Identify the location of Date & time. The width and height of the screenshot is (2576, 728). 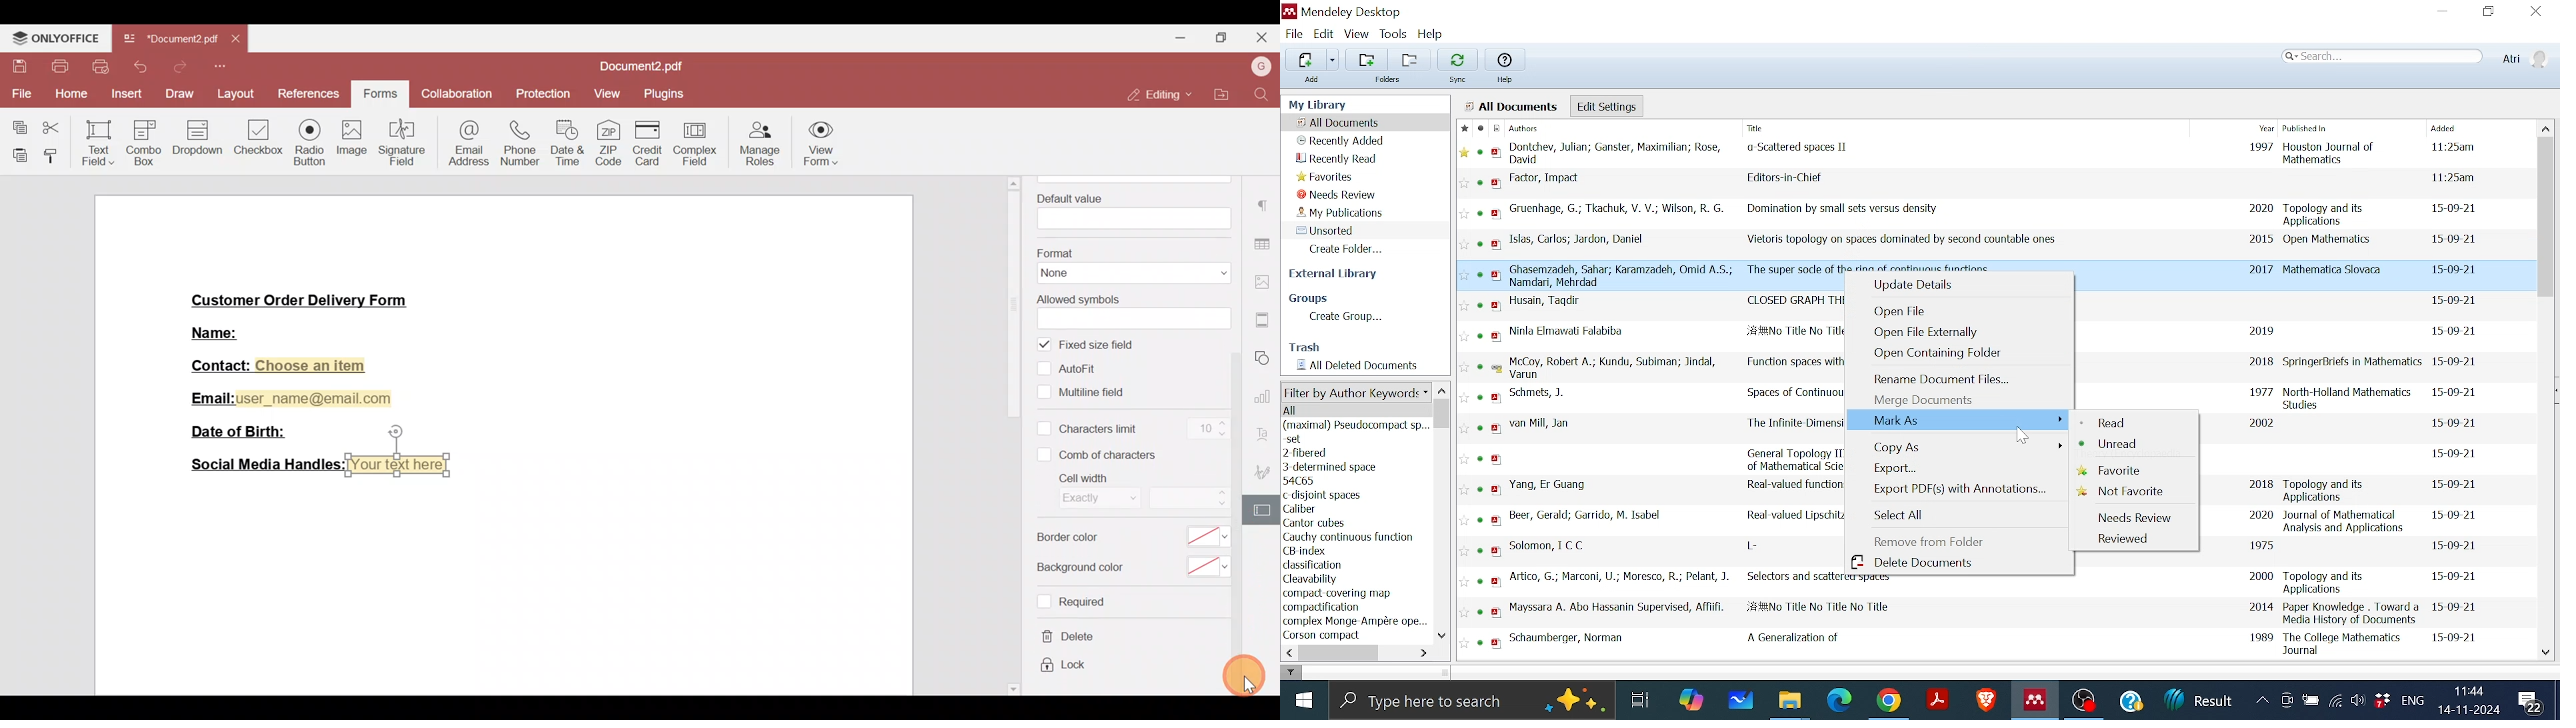
(567, 142).